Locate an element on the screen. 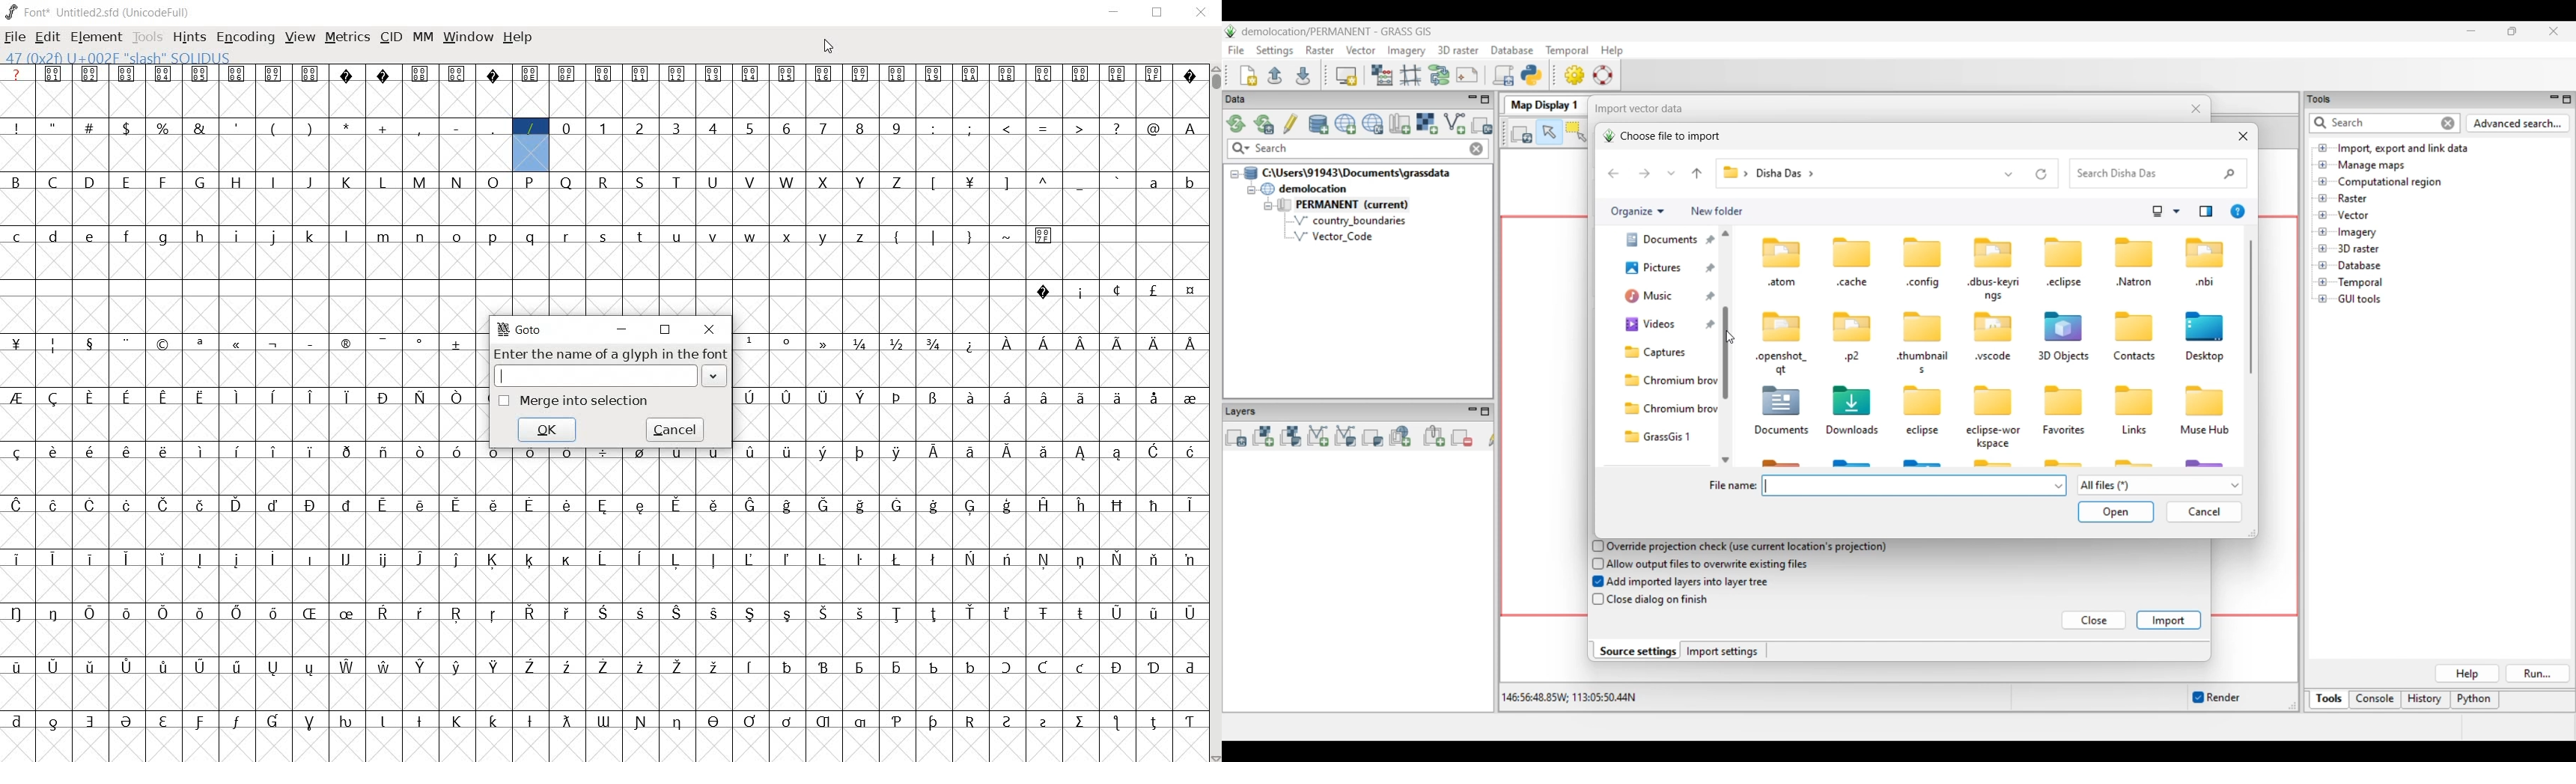  glyph is located at coordinates (823, 75).